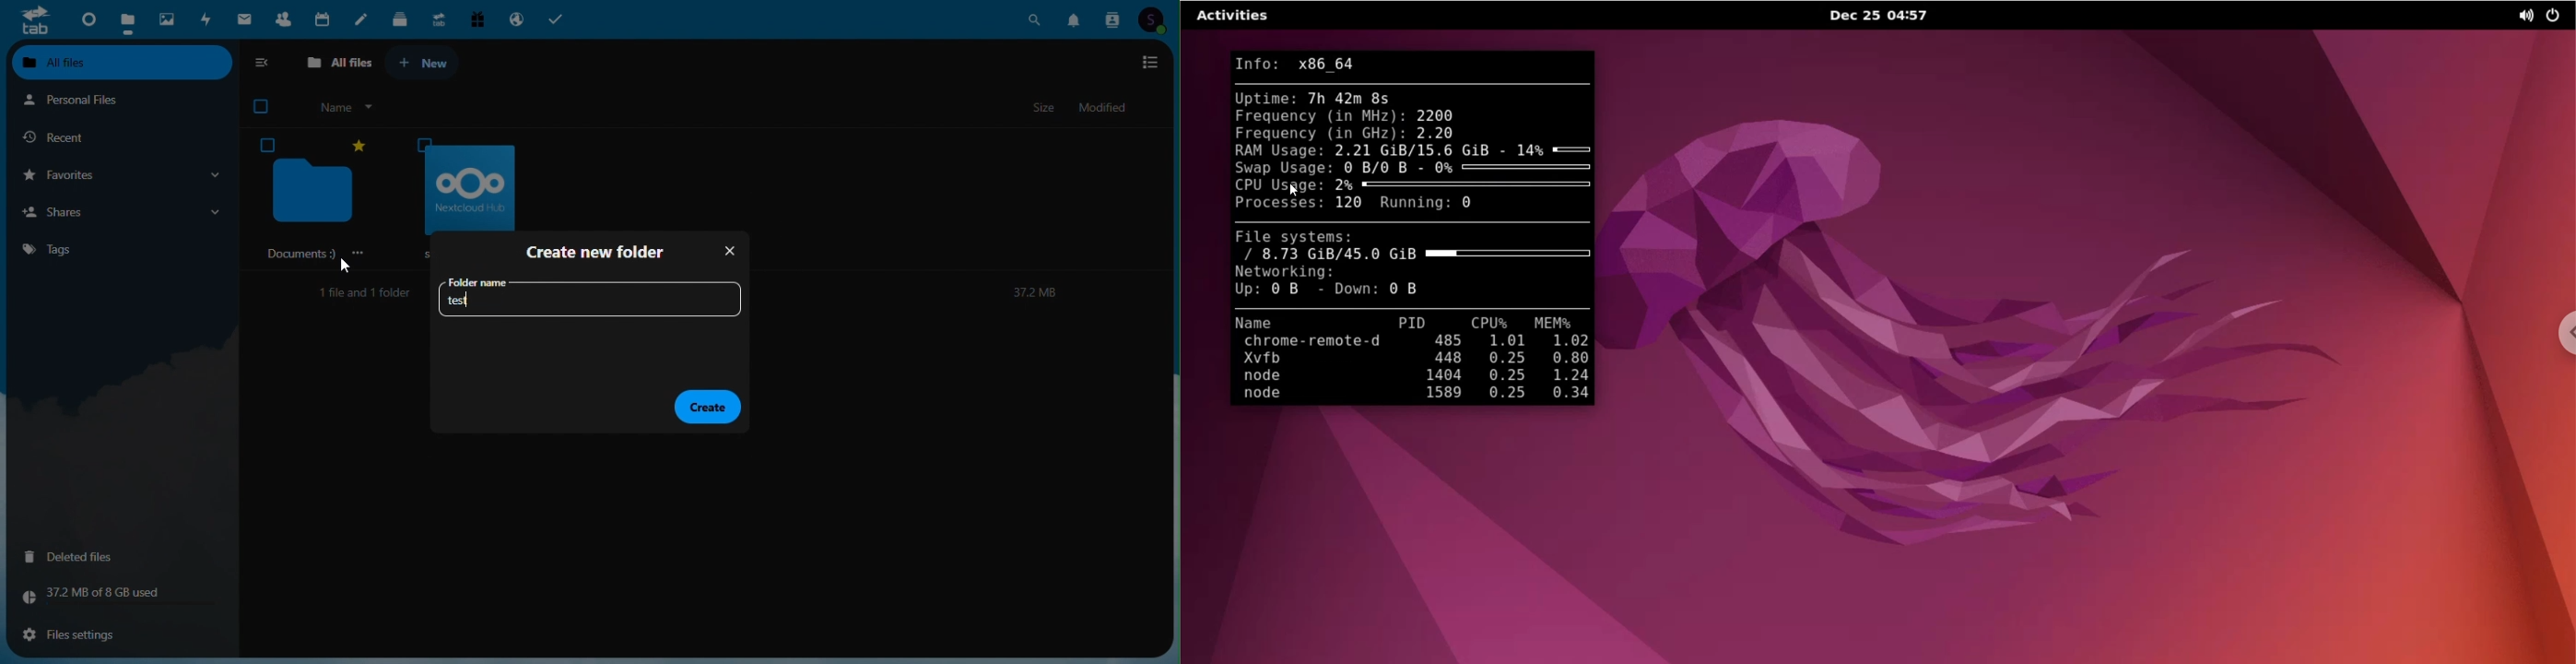  What do you see at coordinates (265, 60) in the screenshot?
I see `collapse side bar` at bounding box center [265, 60].